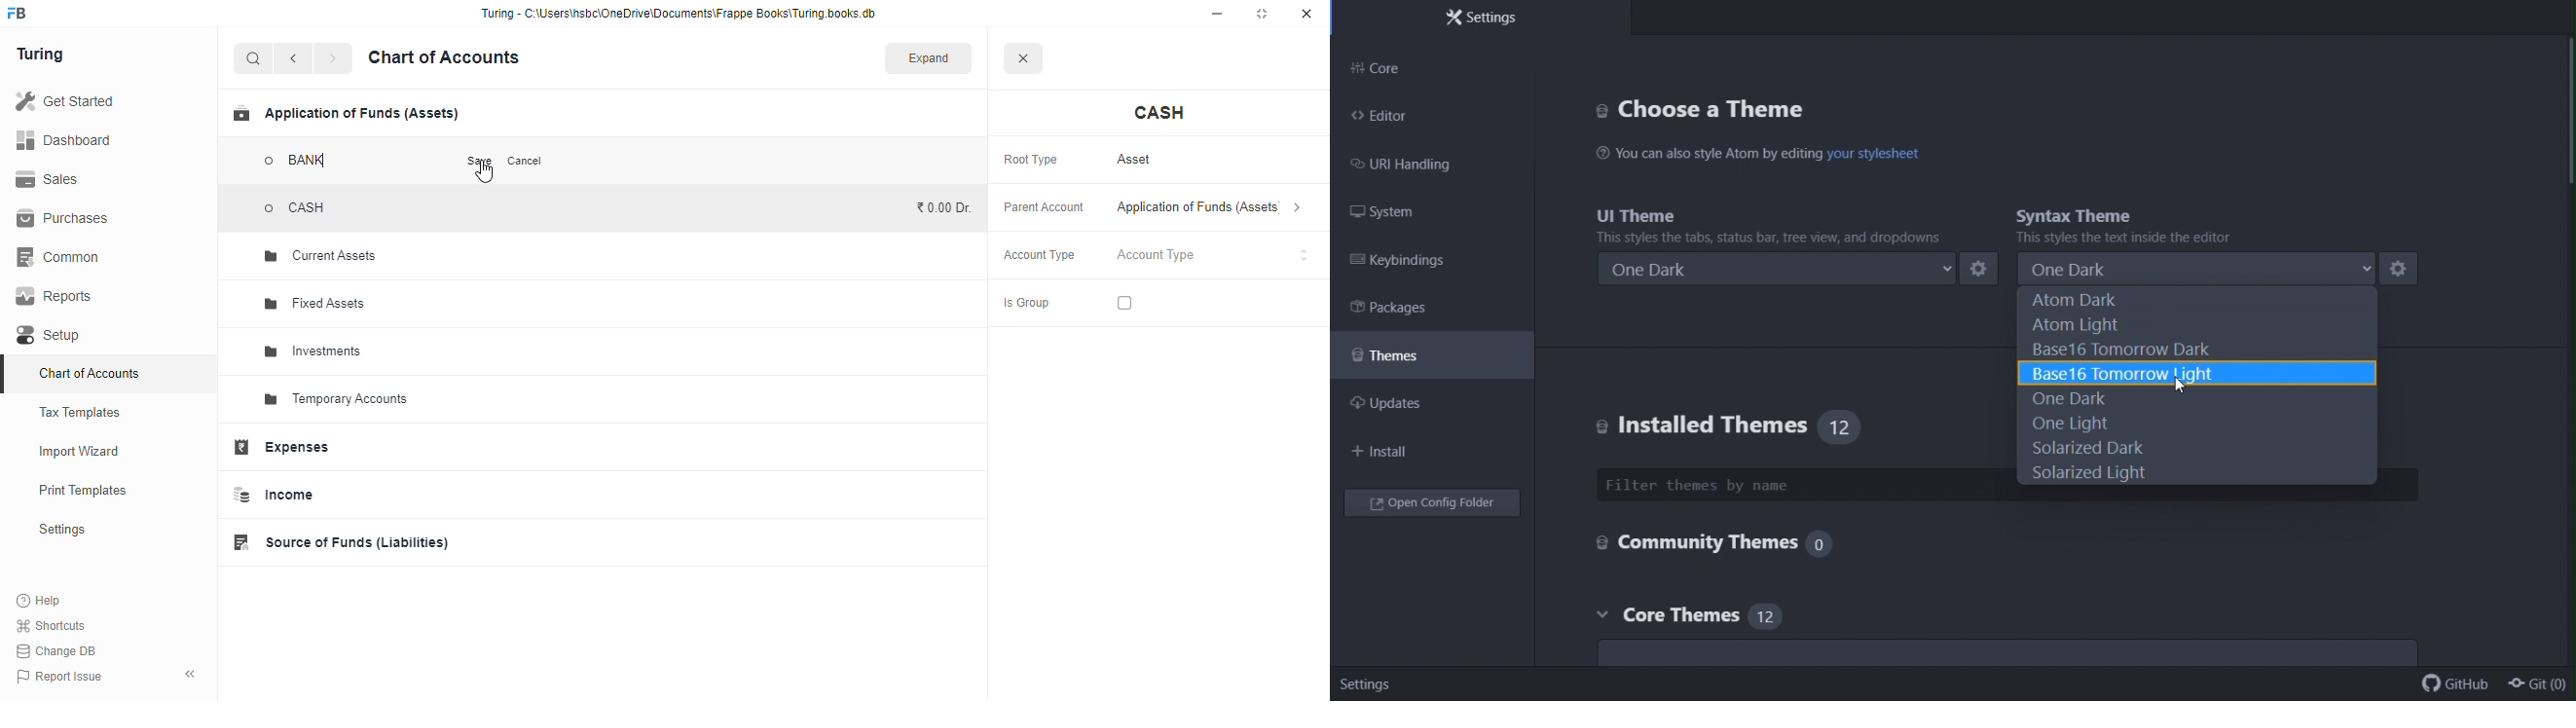 This screenshot has width=2576, height=728. Describe the element at coordinates (1389, 453) in the screenshot. I see `` at that location.